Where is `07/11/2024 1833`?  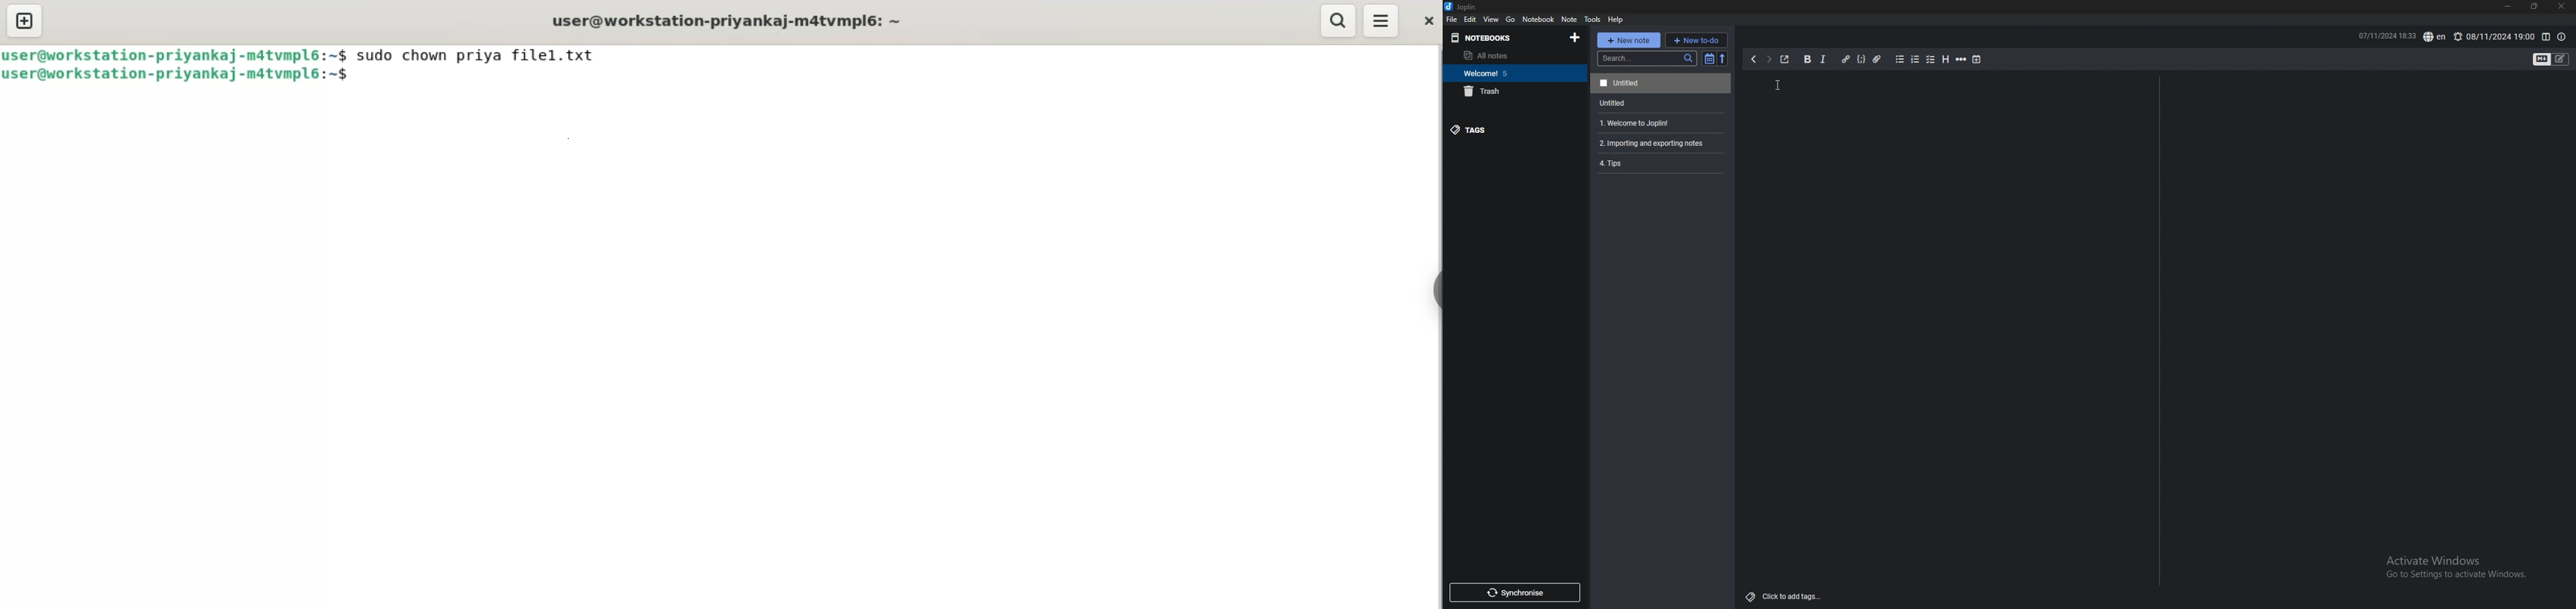 07/11/2024 1833 is located at coordinates (2386, 35).